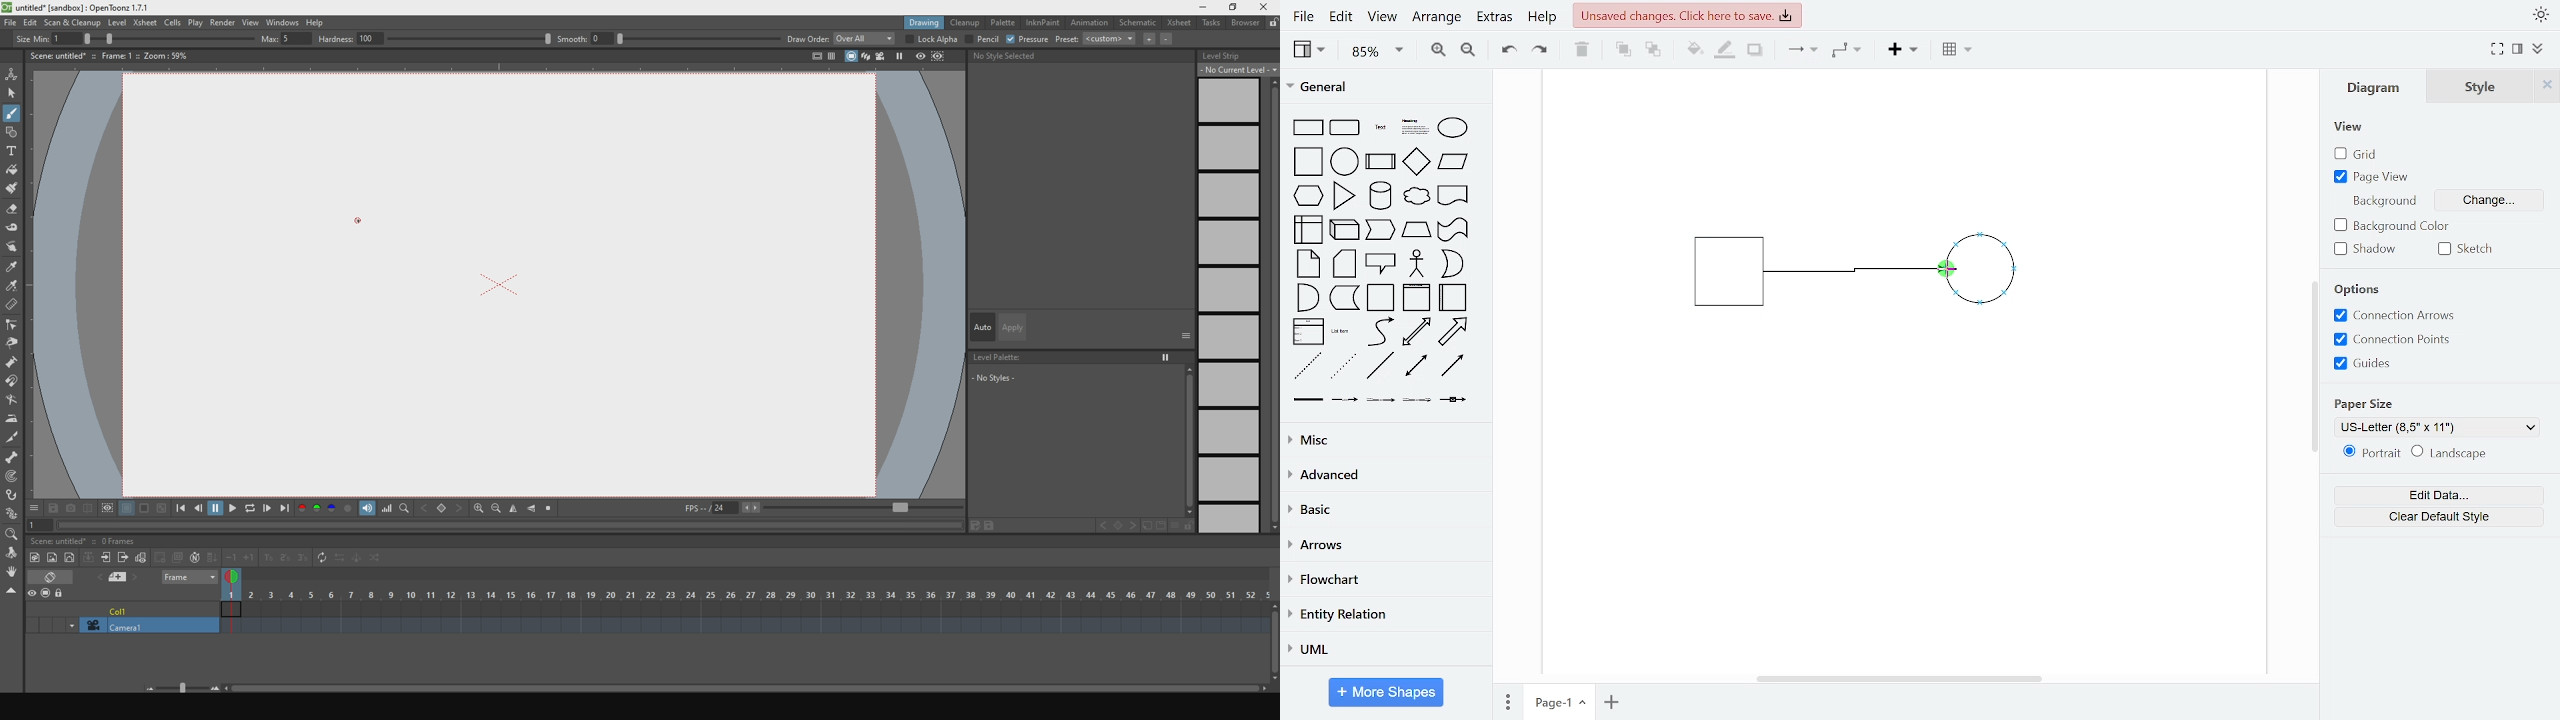 This screenshot has height=728, width=2576. Describe the element at coordinates (1416, 229) in the screenshot. I see `trapezoid` at that location.